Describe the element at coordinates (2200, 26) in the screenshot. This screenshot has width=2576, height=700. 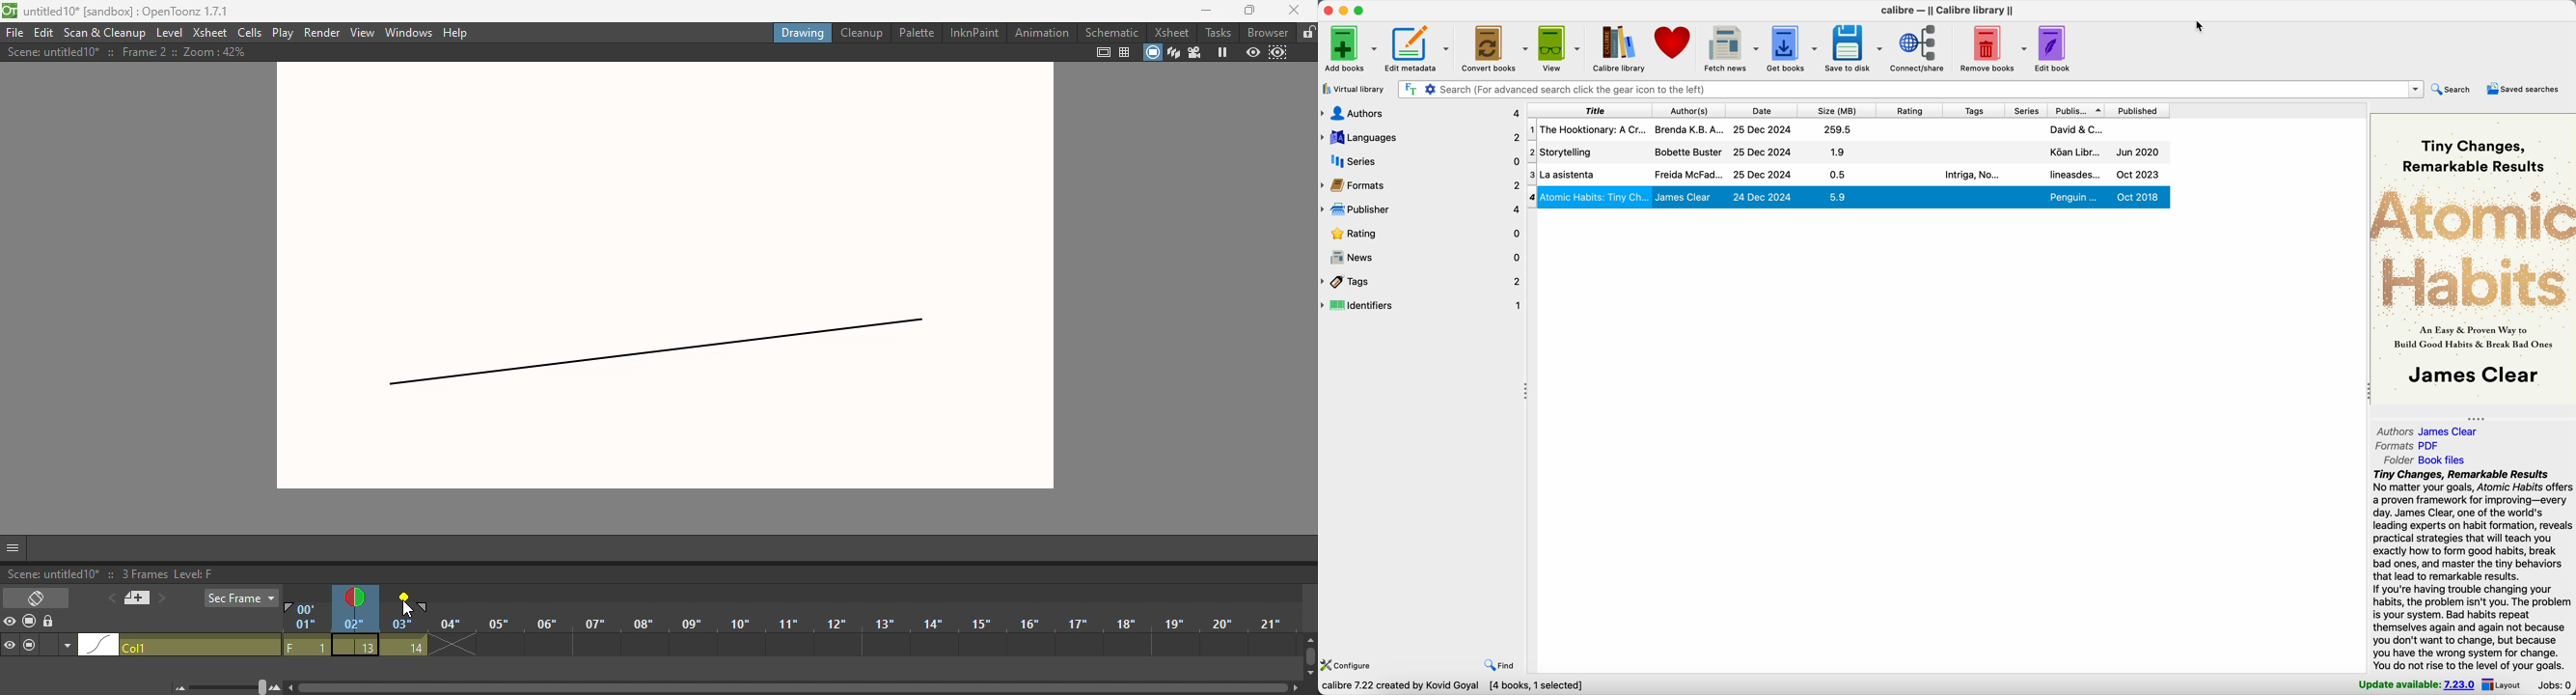
I see `cursor` at that location.